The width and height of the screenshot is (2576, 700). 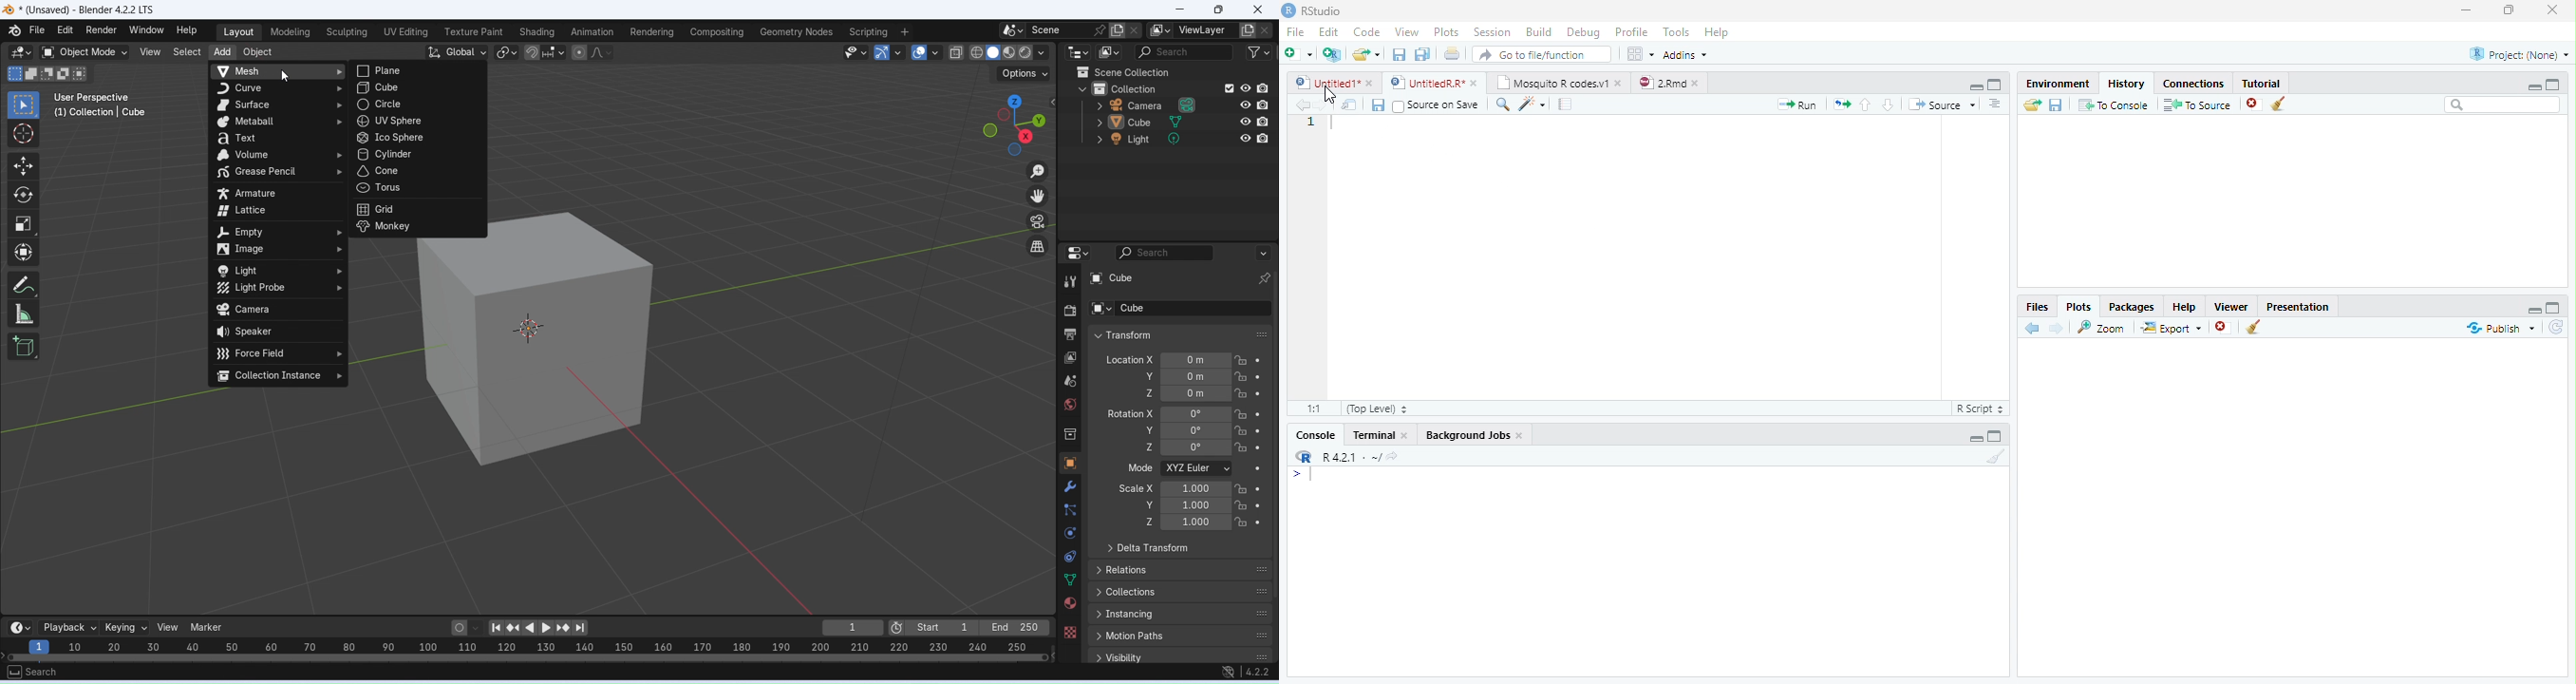 I want to click on Mode, so click(x=1141, y=467).